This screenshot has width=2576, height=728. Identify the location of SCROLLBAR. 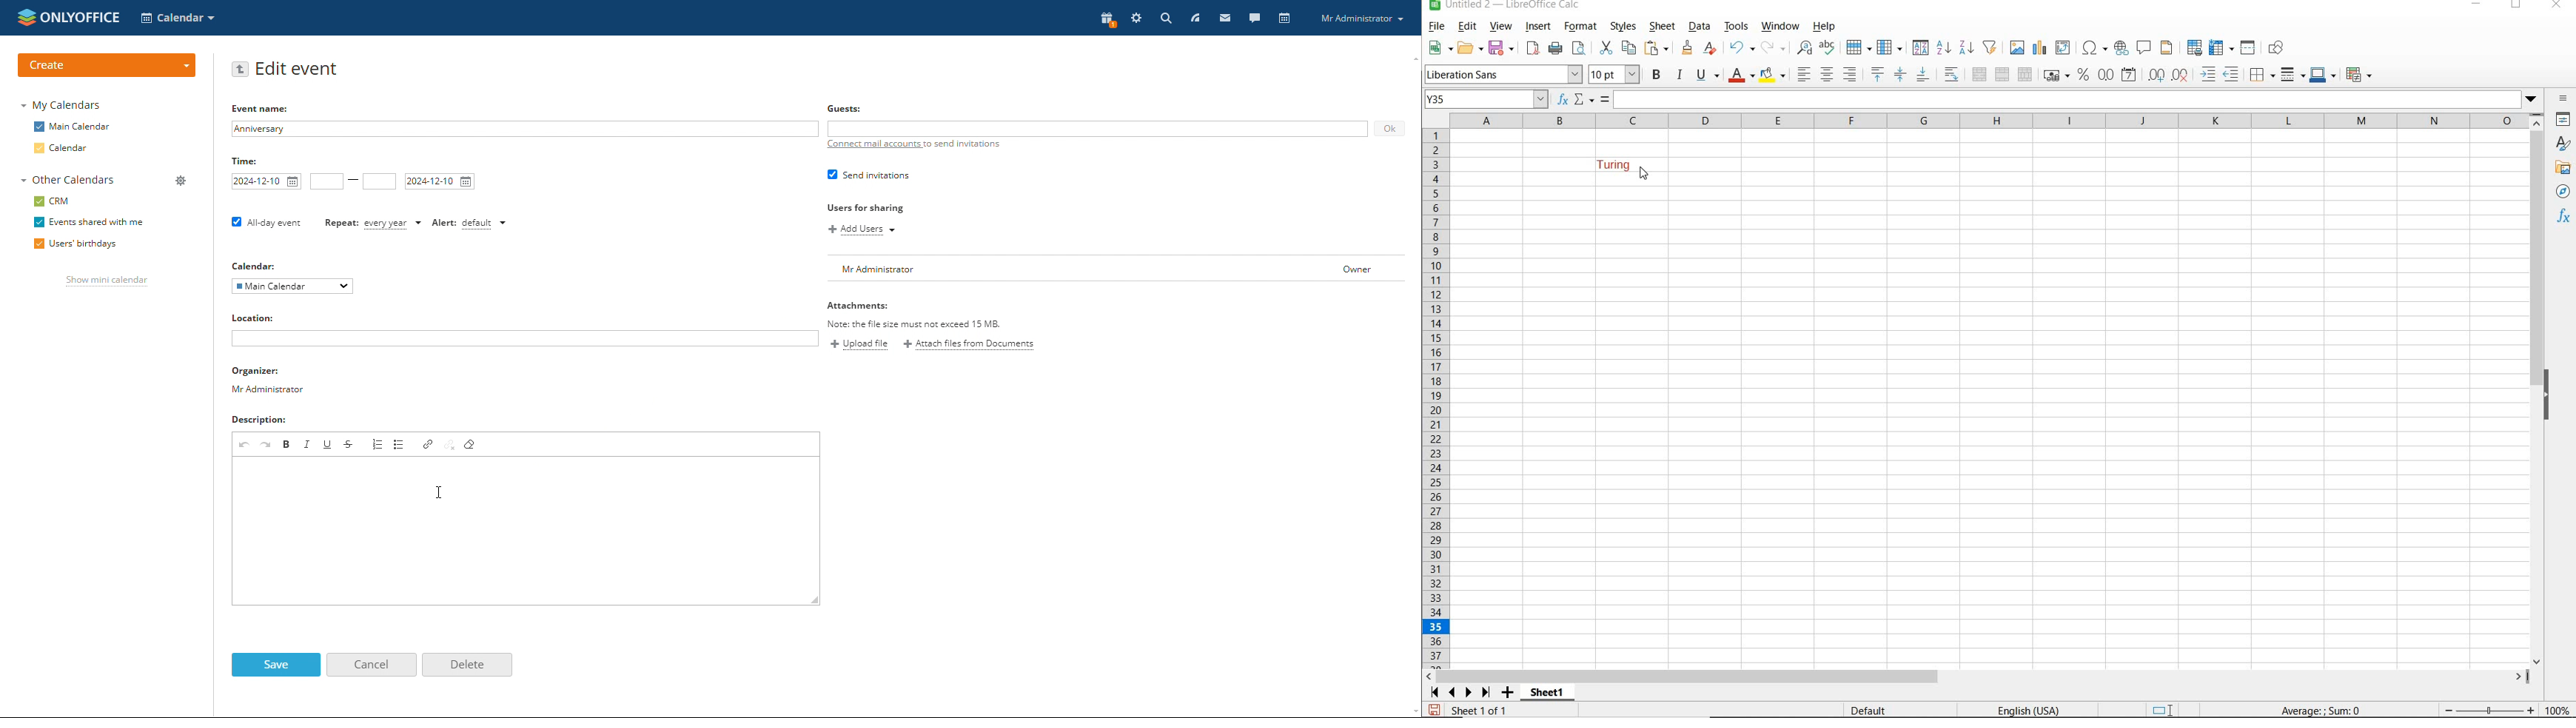
(1976, 677).